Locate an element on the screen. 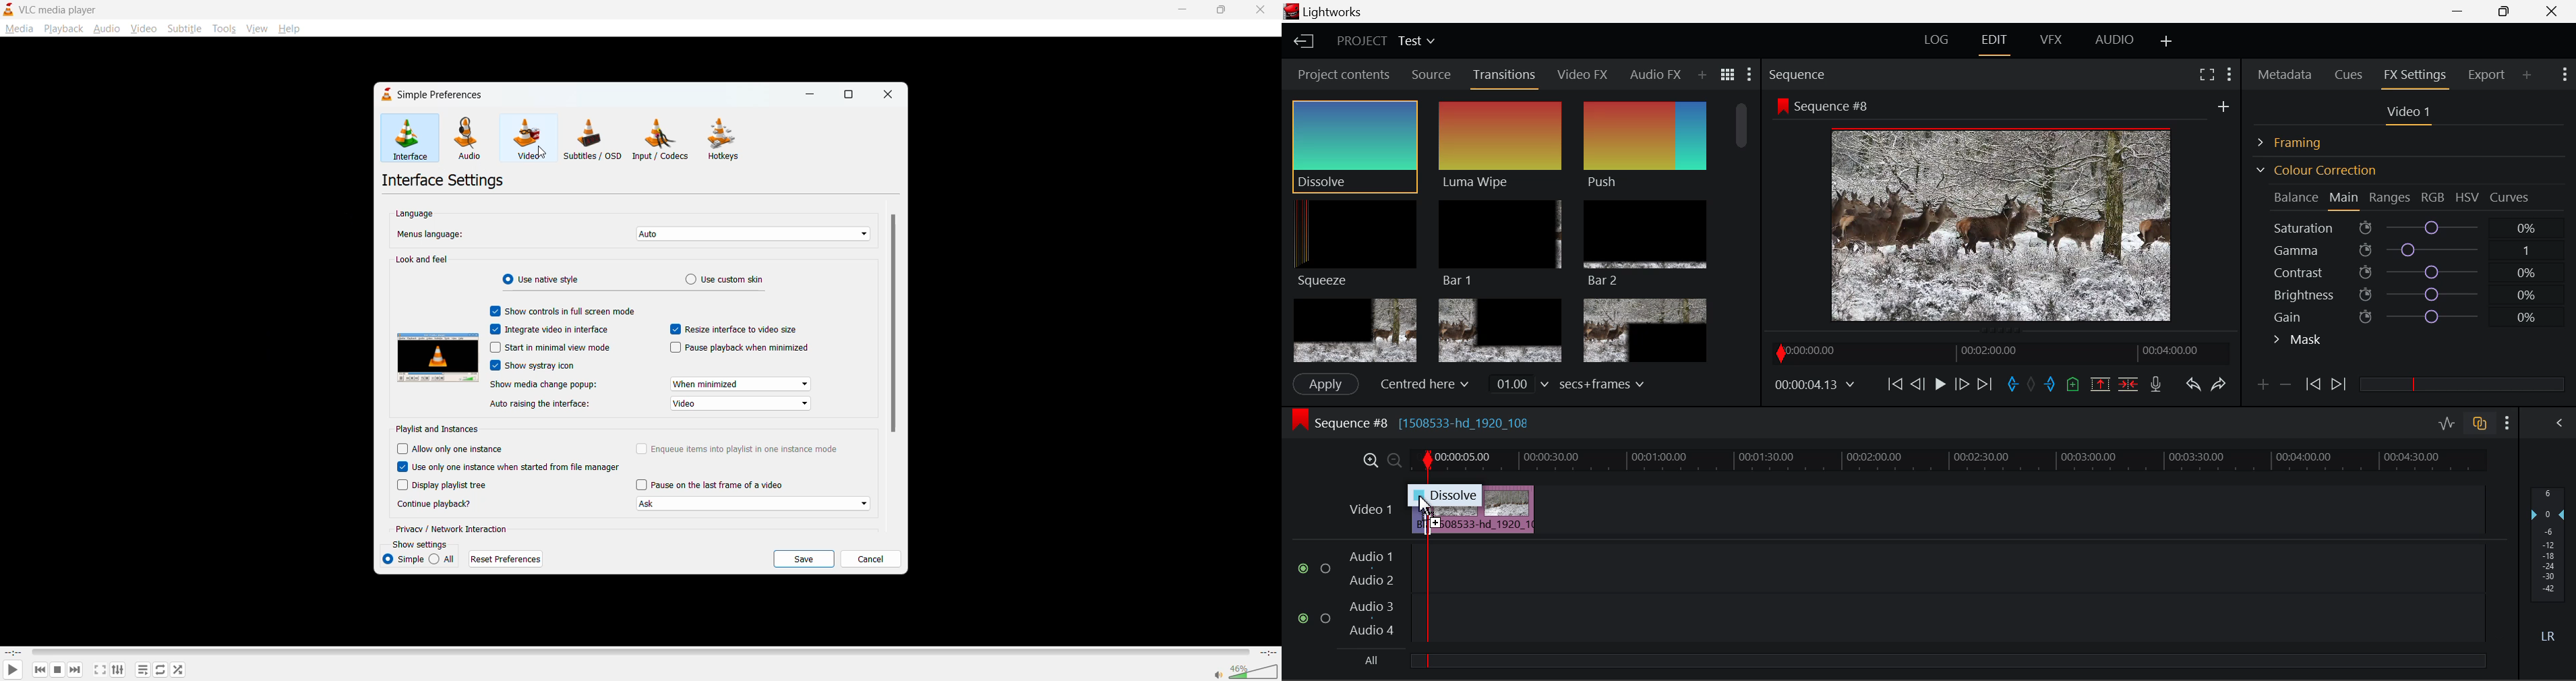  minimize is located at coordinates (812, 94).